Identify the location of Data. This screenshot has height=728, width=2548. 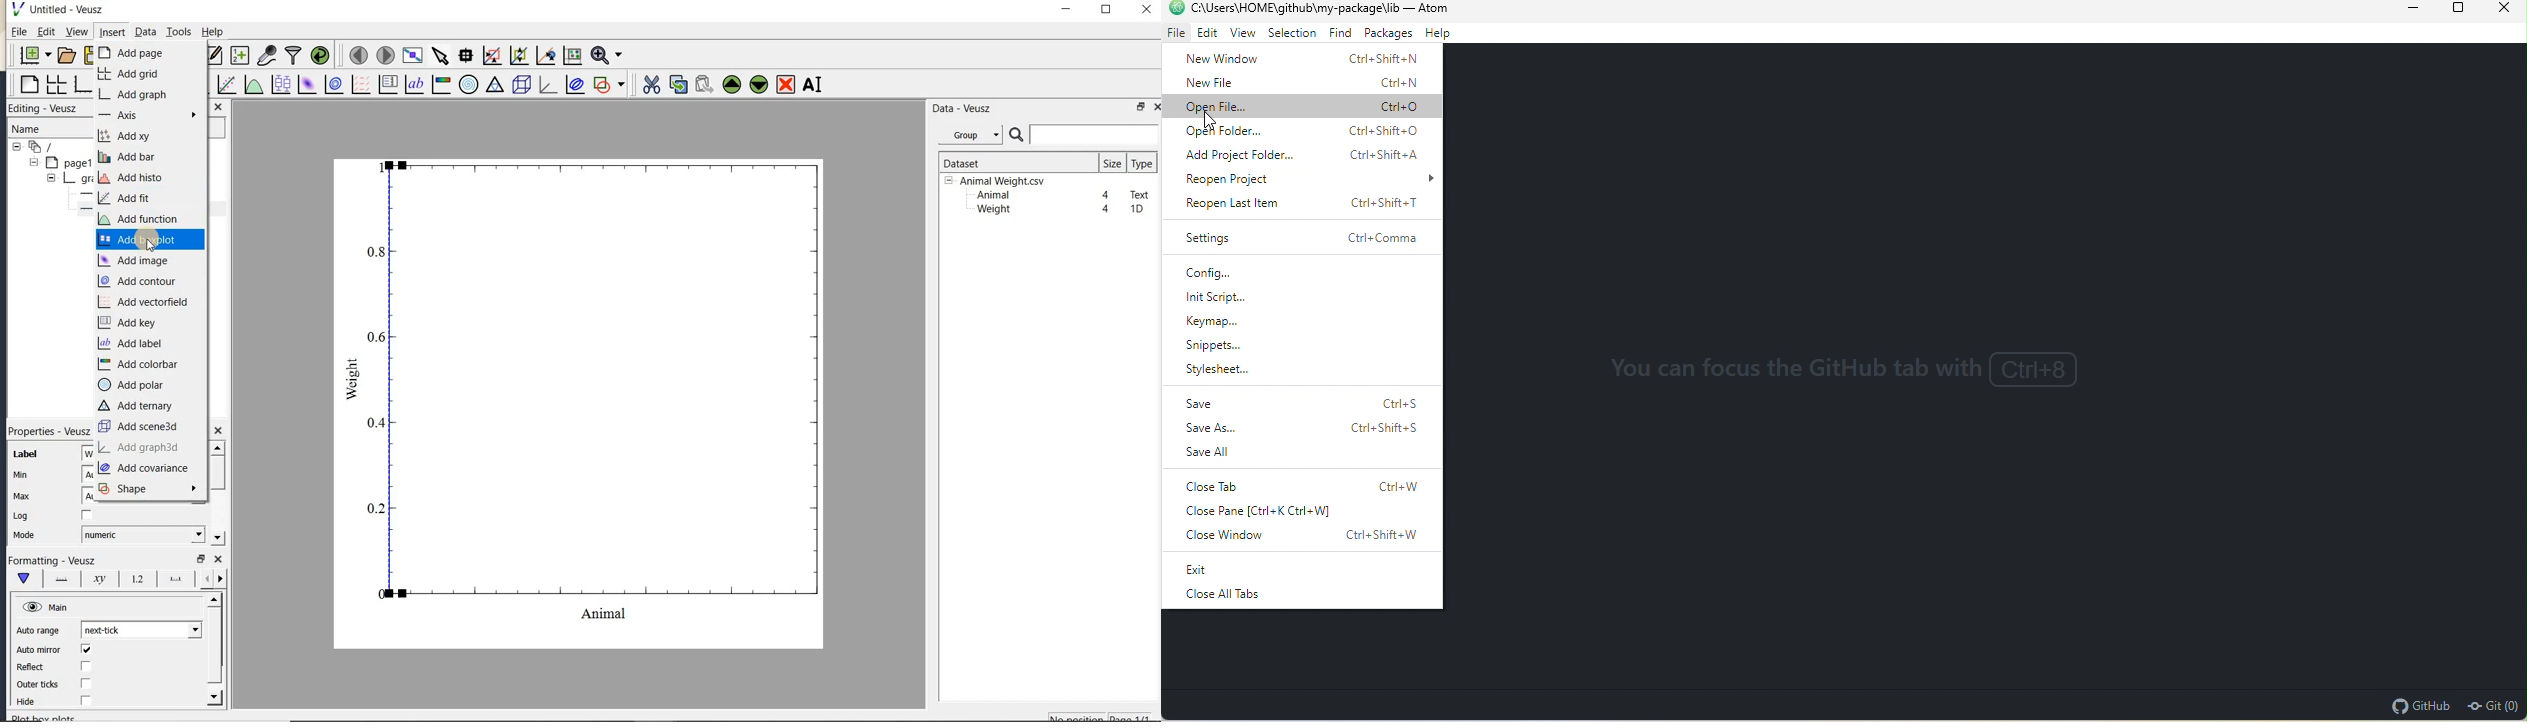
(145, 31).